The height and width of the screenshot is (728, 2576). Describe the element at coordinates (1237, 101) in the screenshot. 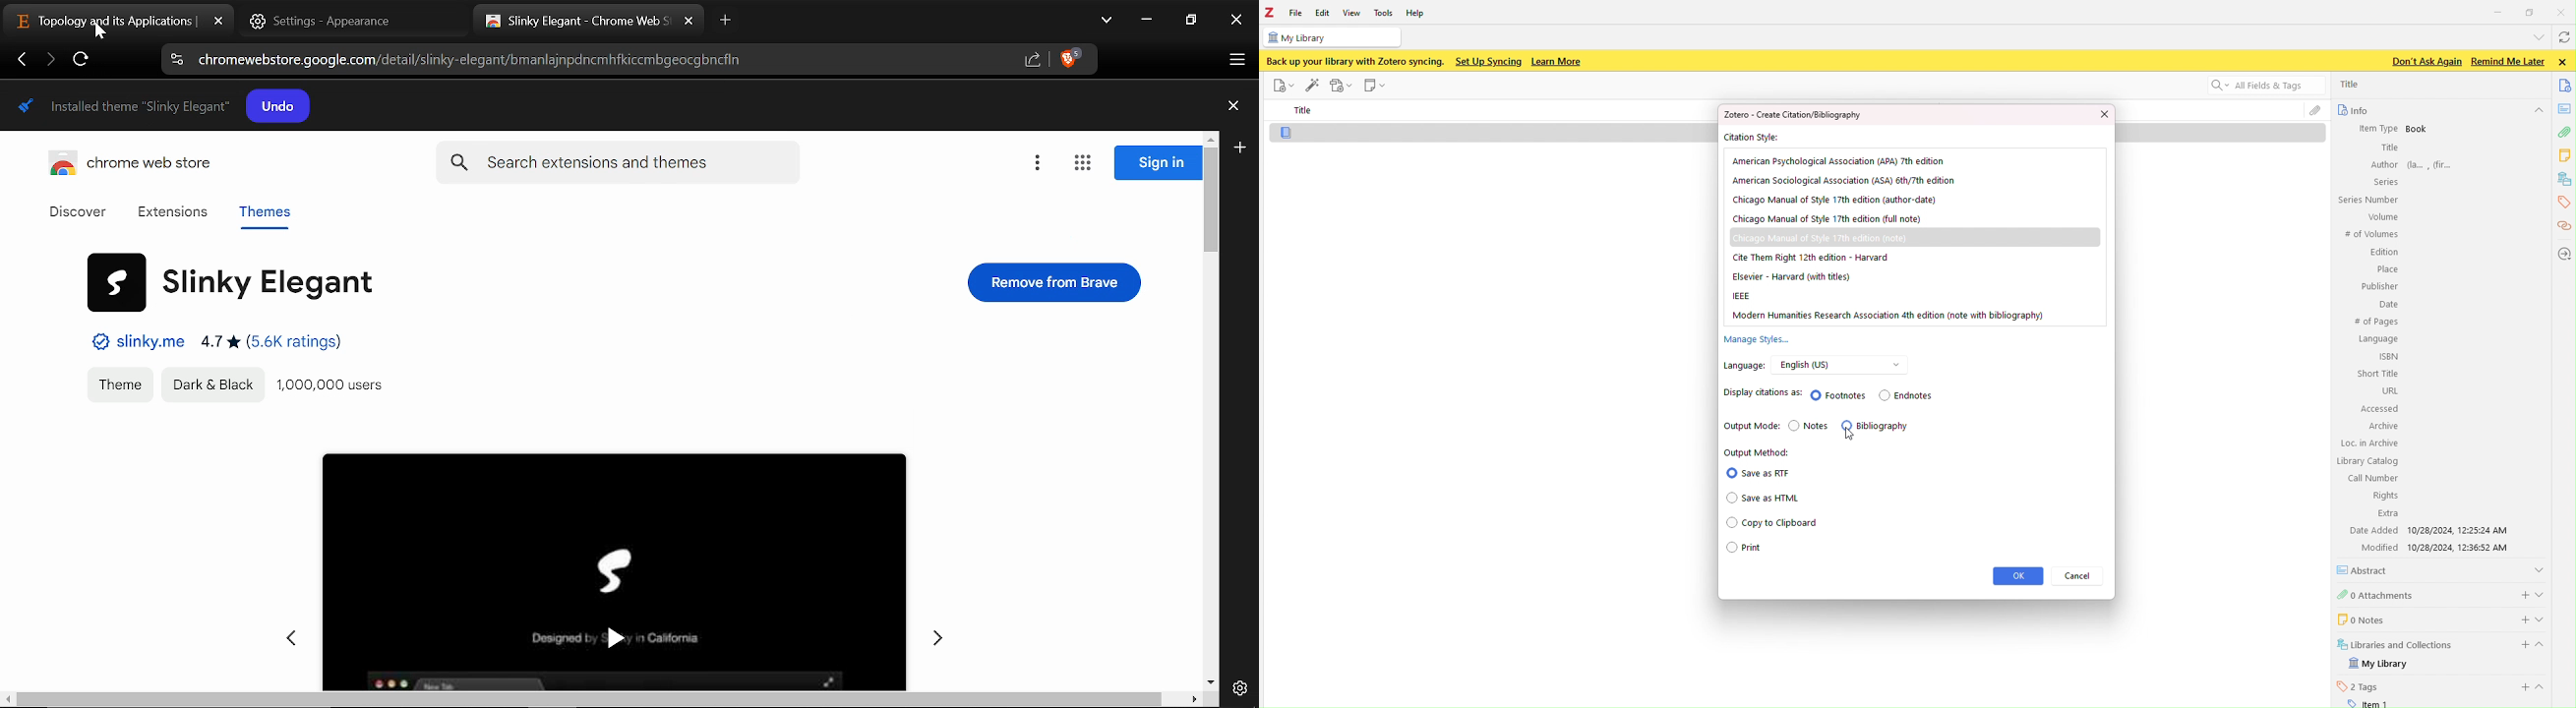

I see `Plus` at that location.